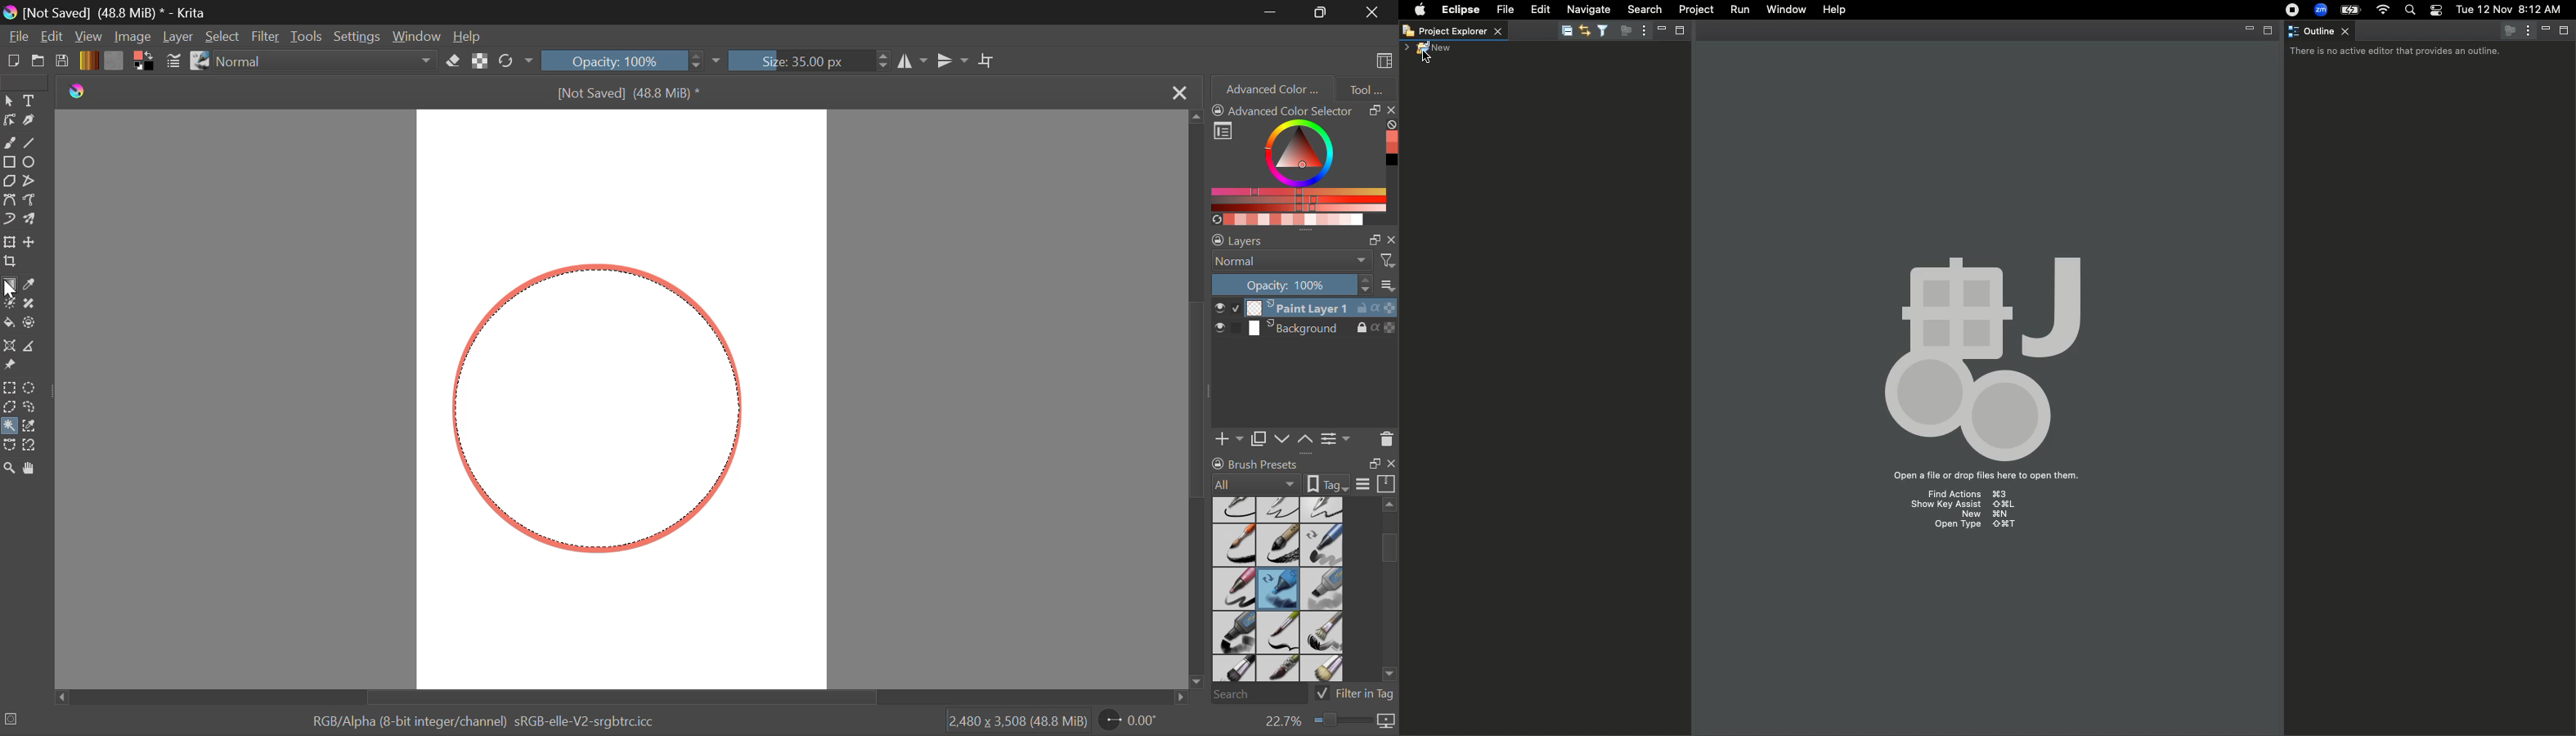 The width and height of the screenshot is (2576, 756). Describe the element at coordinates (10, 305) in the screenshot. I see `Colorize Mask Tool` at that location.